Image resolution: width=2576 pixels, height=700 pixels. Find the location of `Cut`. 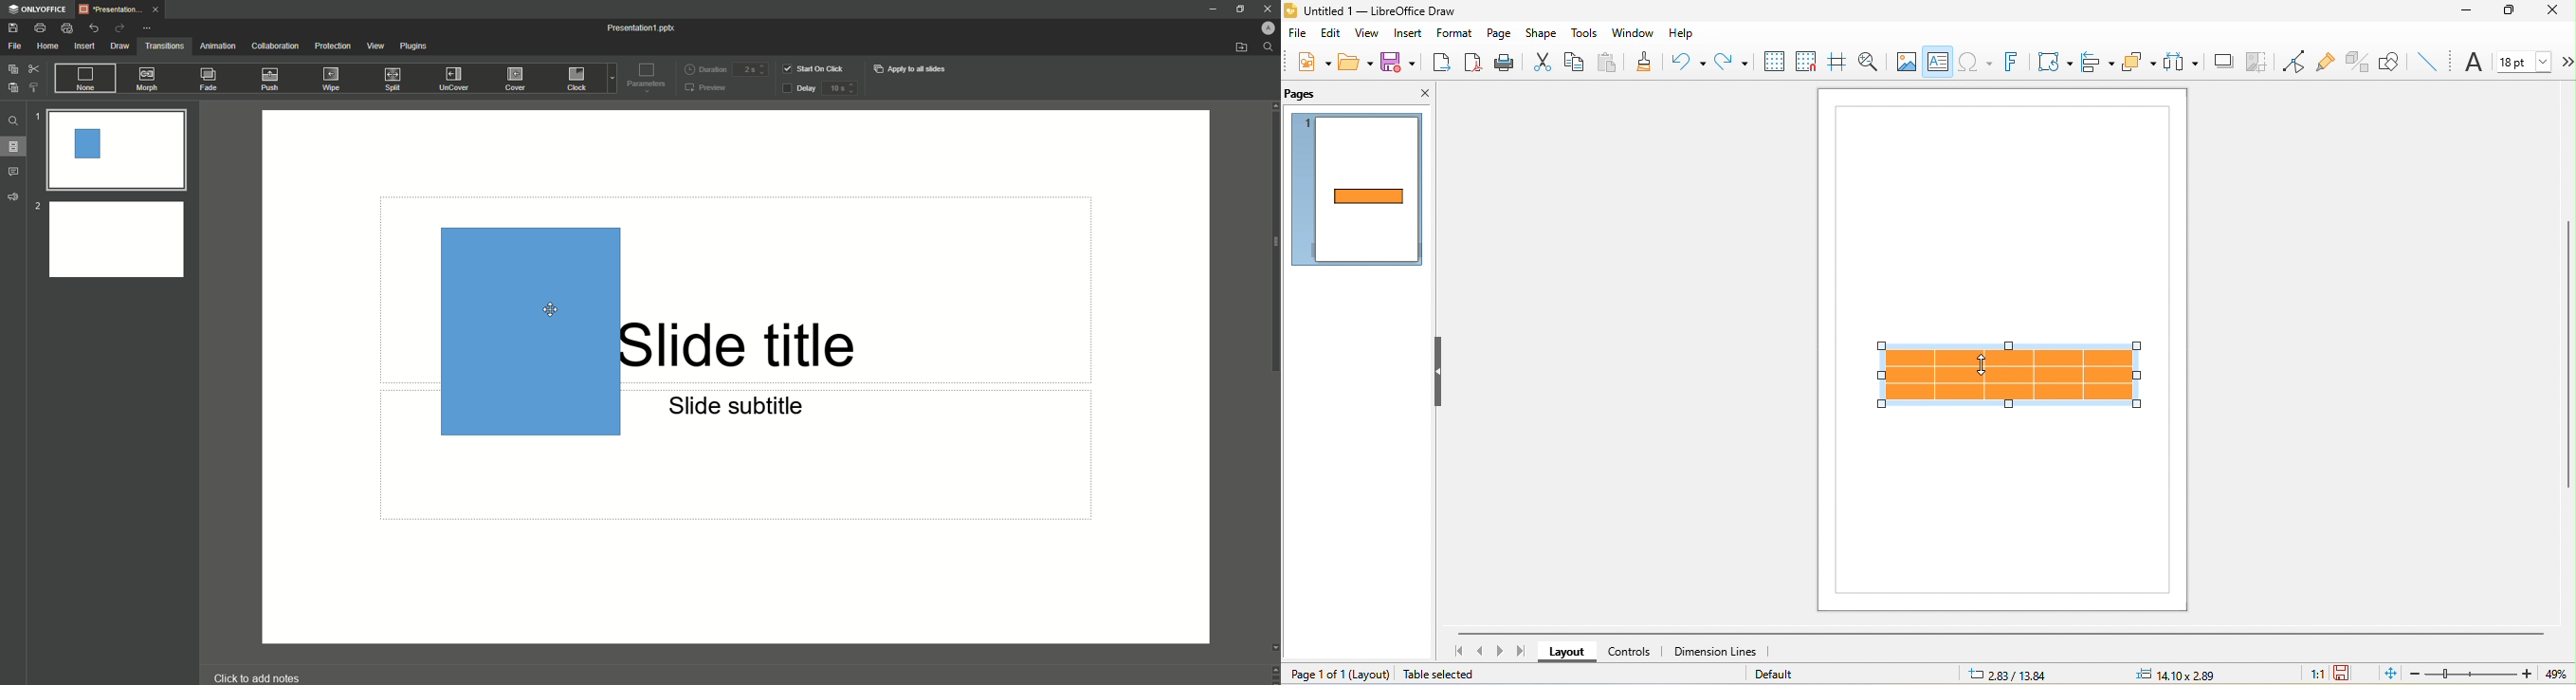

Cut is located at coordinates (37, 67).